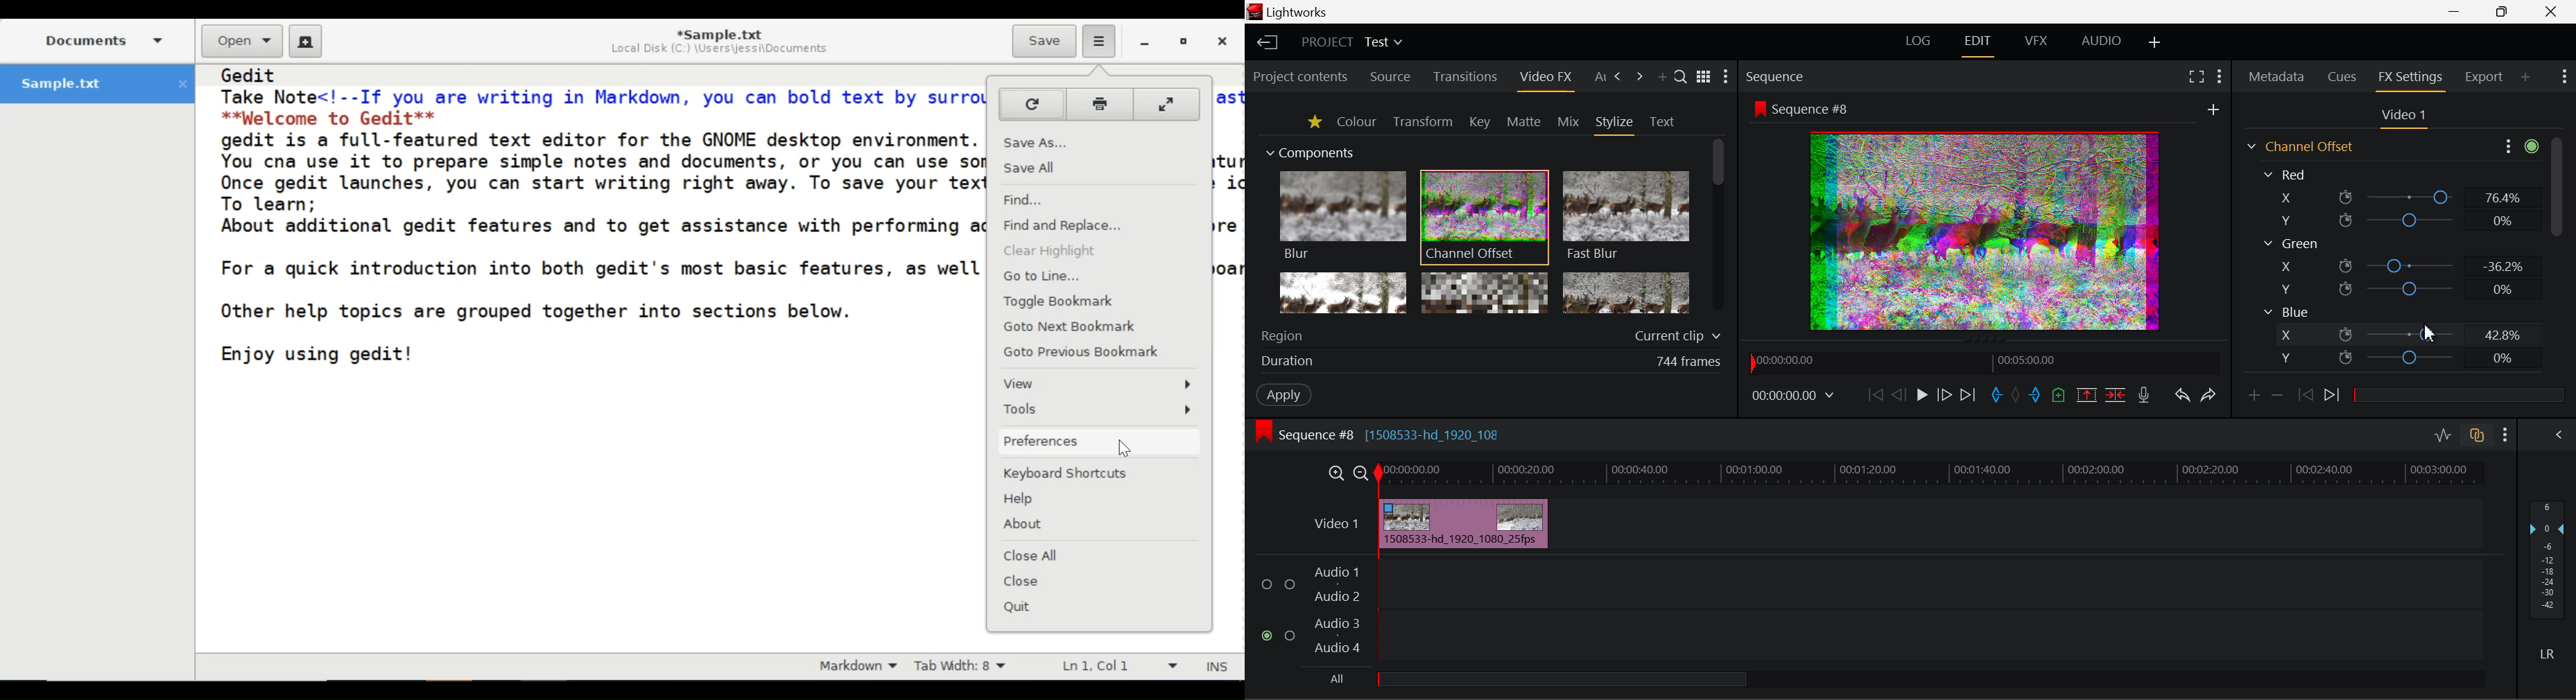 This screenshot has height=700, width=2576. Describe the element at coordinates (2184, 397) in the screenshot. I see `Undo` at that location.